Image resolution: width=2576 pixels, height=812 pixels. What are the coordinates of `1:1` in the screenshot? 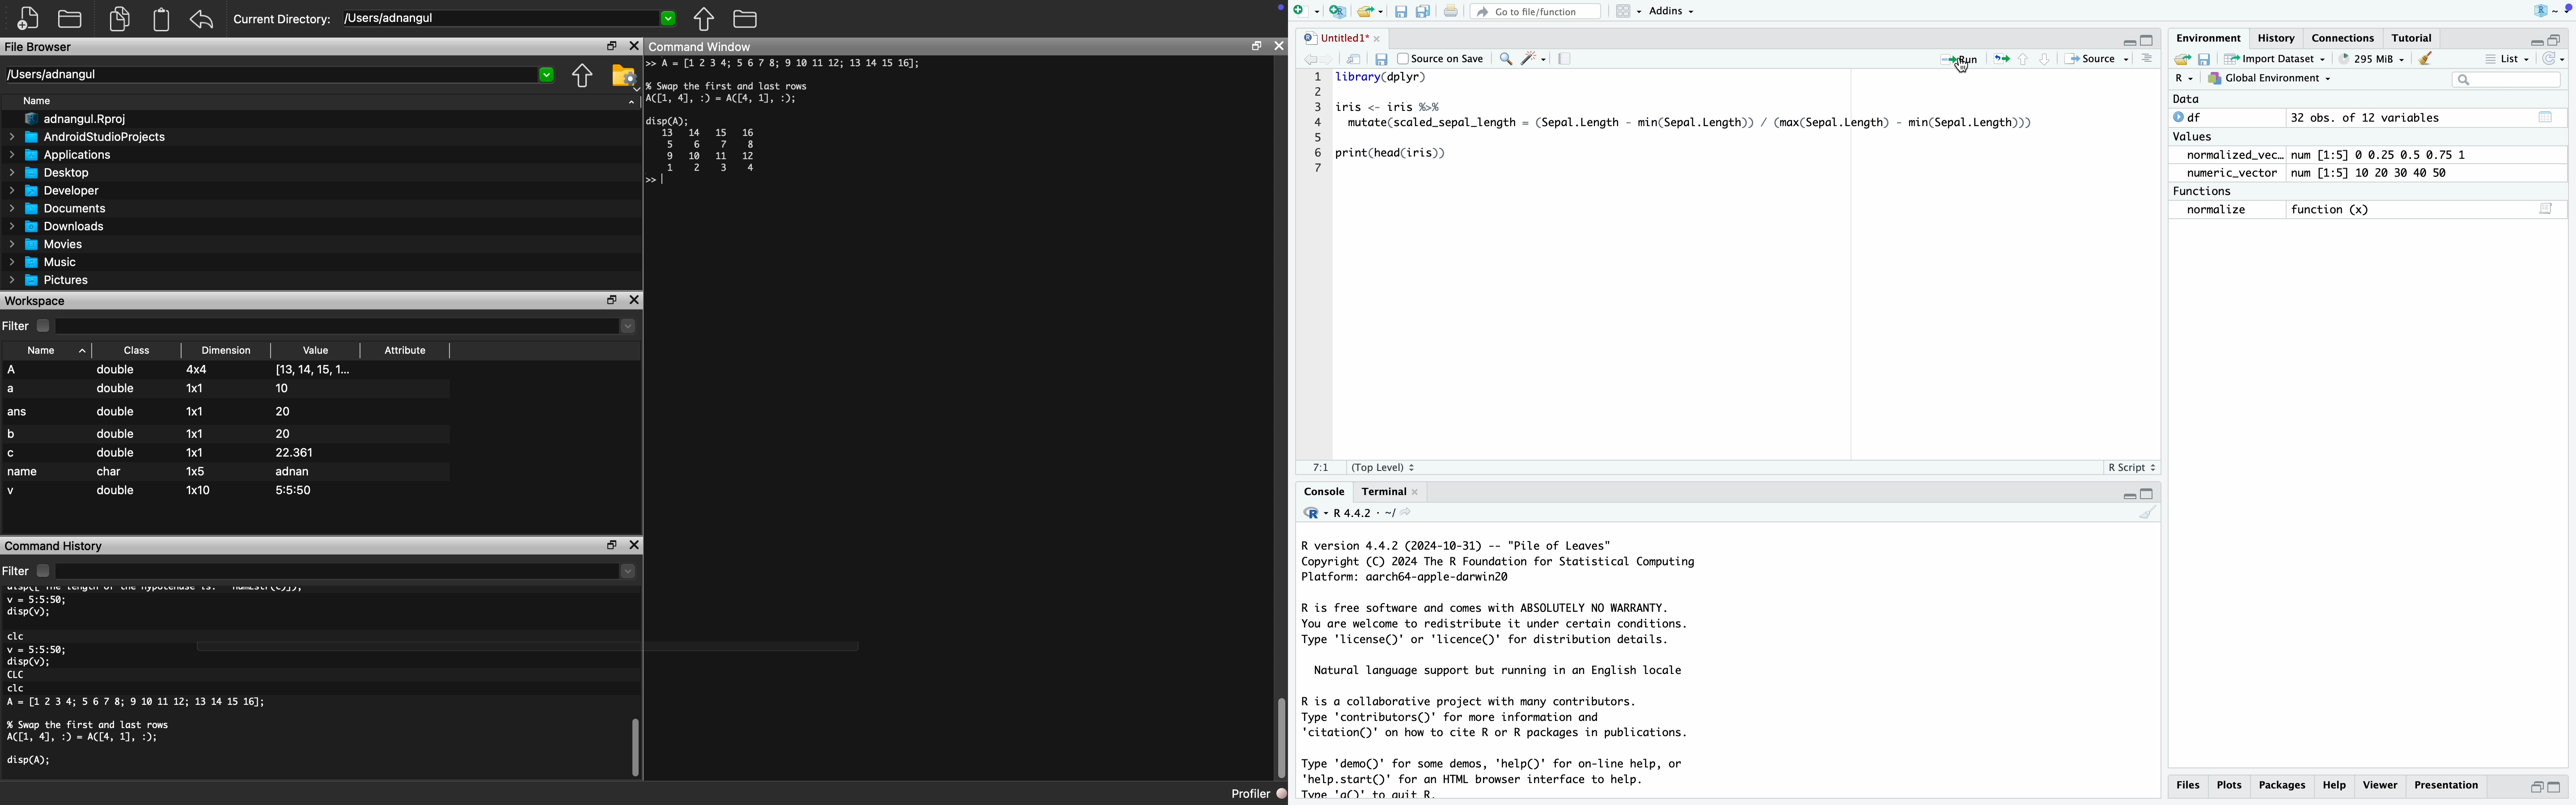 It's located at (1320, 469).